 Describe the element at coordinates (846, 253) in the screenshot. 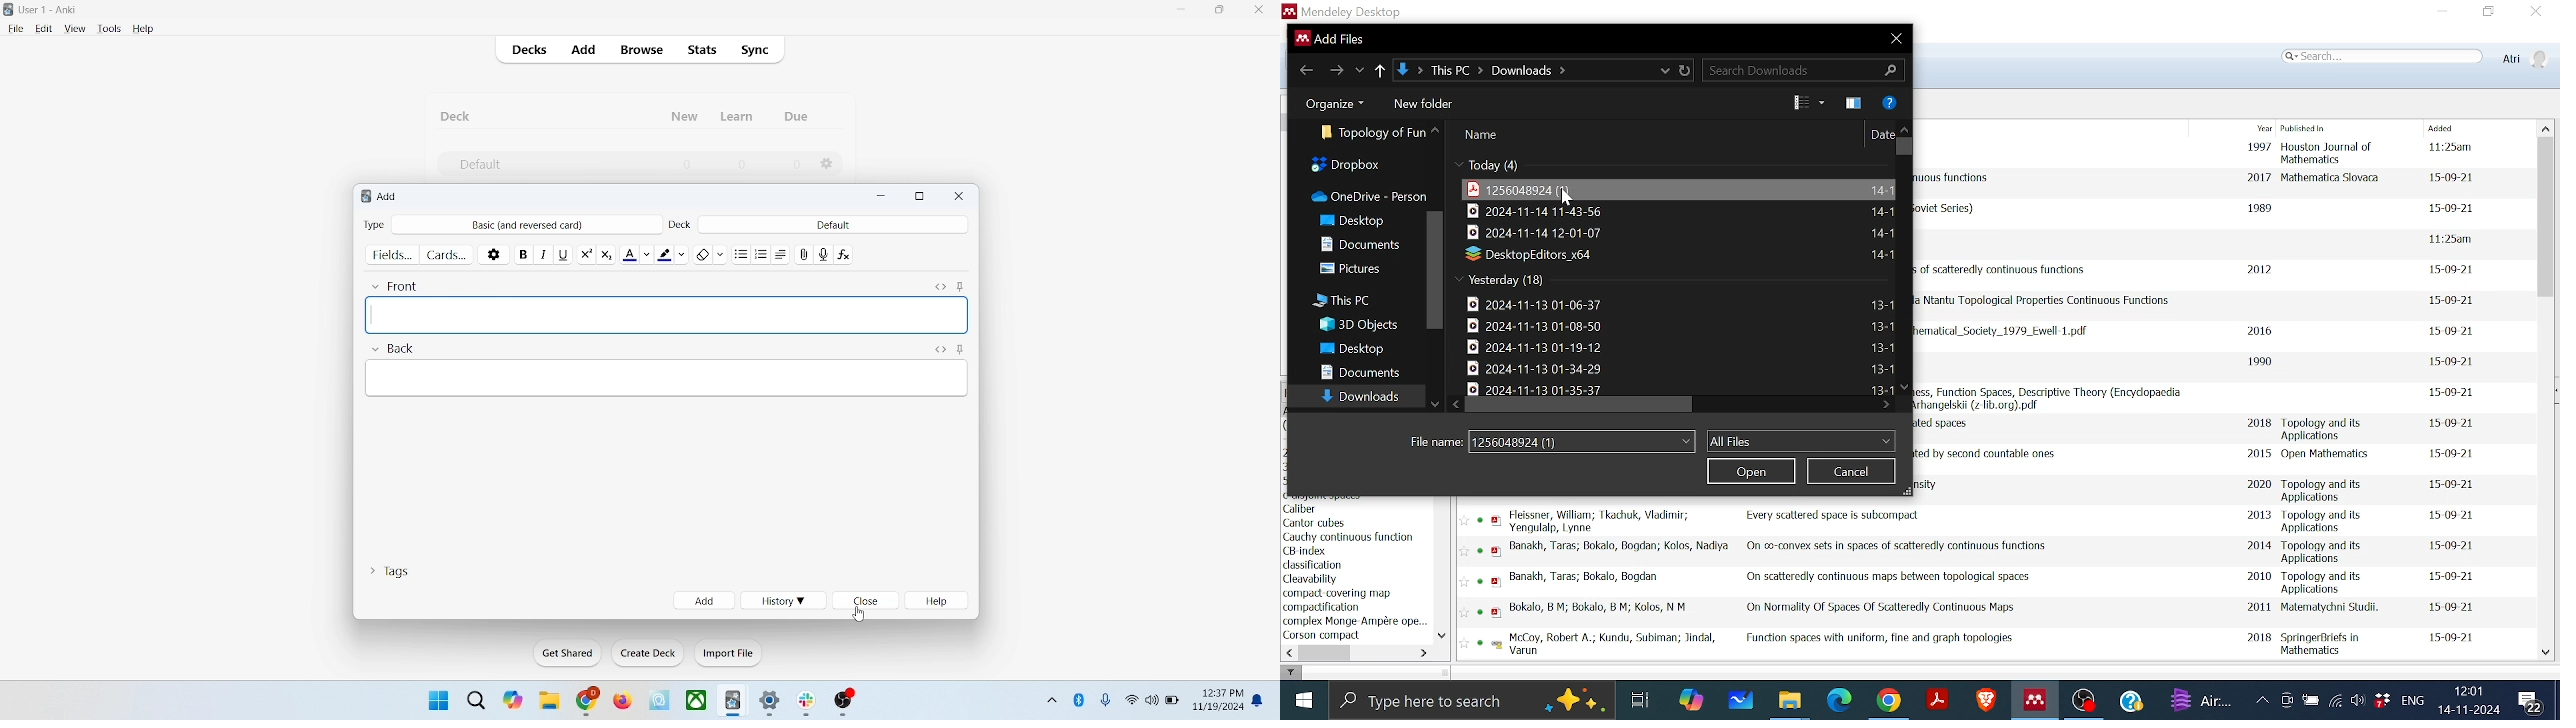

I see `function` at that location.